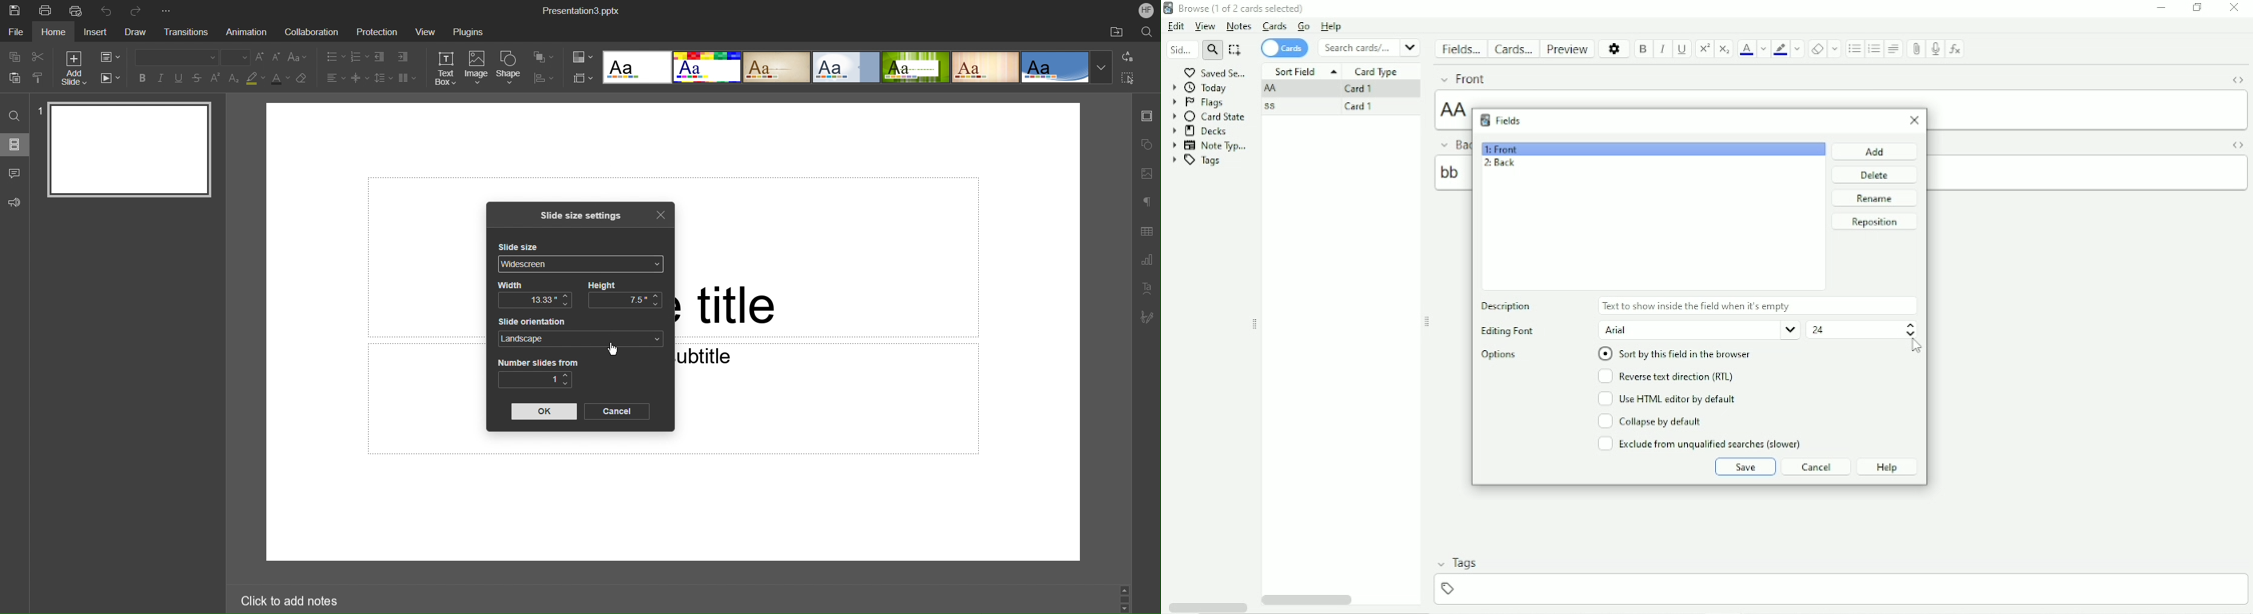 The height and width of the screenshot is (616, 2268). What do you see at coordinates (1839, 589) in the screenshot?
I see `Input tags` at bounding box center [1839, 589].